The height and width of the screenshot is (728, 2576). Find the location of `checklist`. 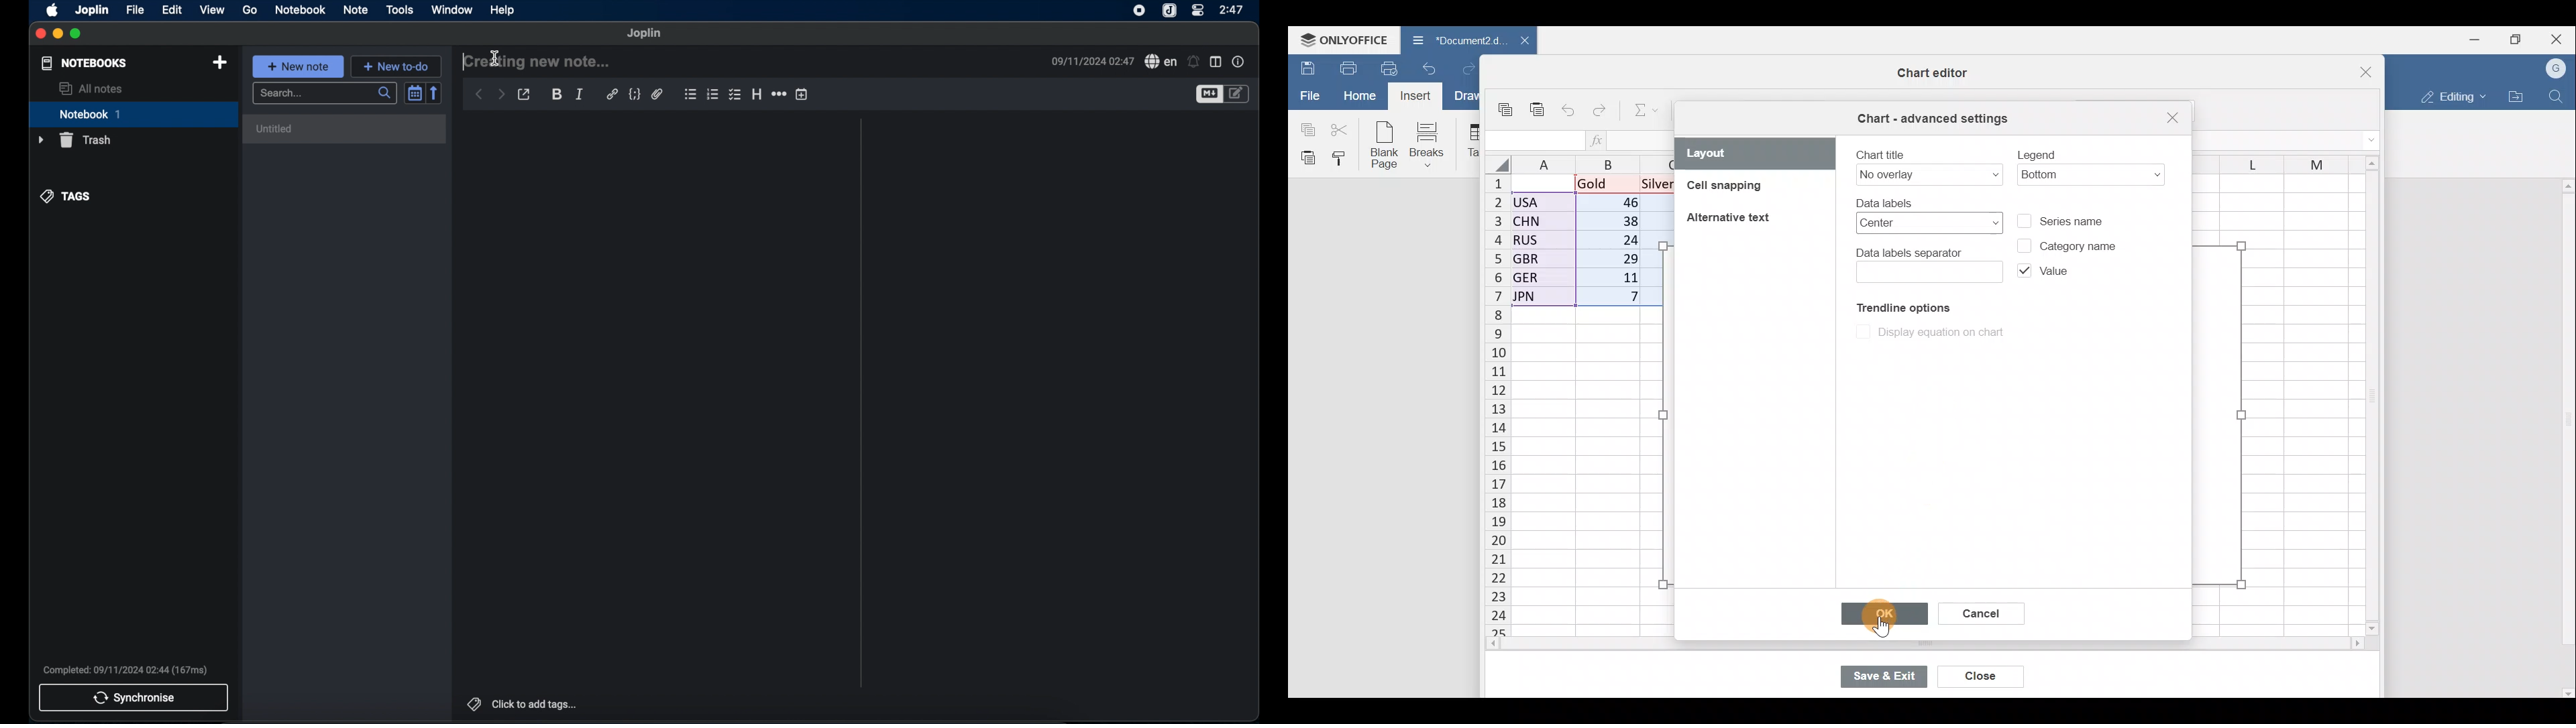

checklist is located at coordinates (735, 95).